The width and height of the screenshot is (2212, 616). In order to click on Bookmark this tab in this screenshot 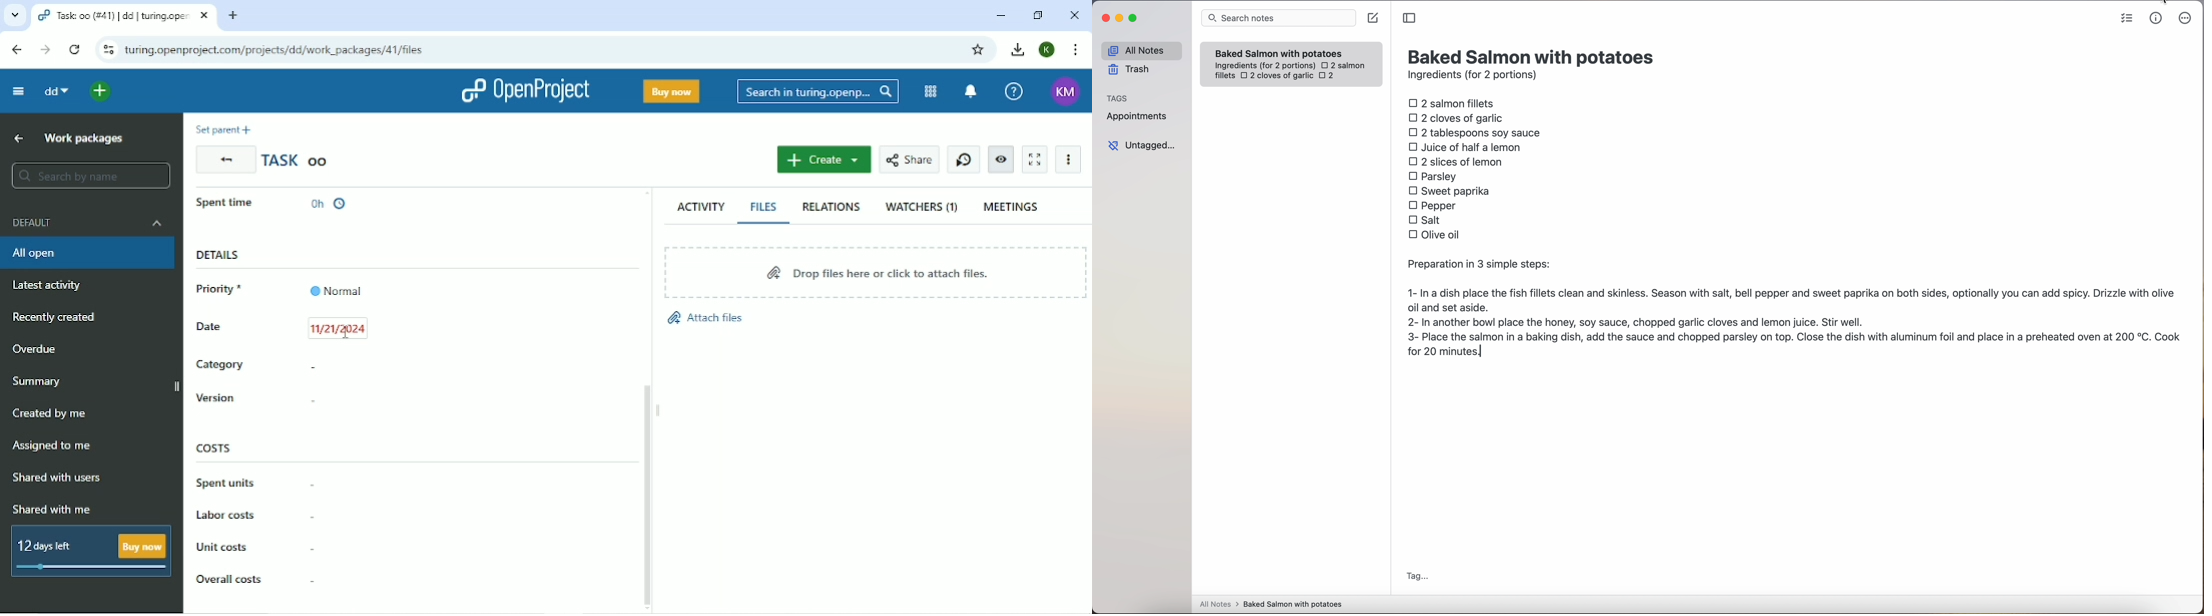, I will do `click(981, 50)`.